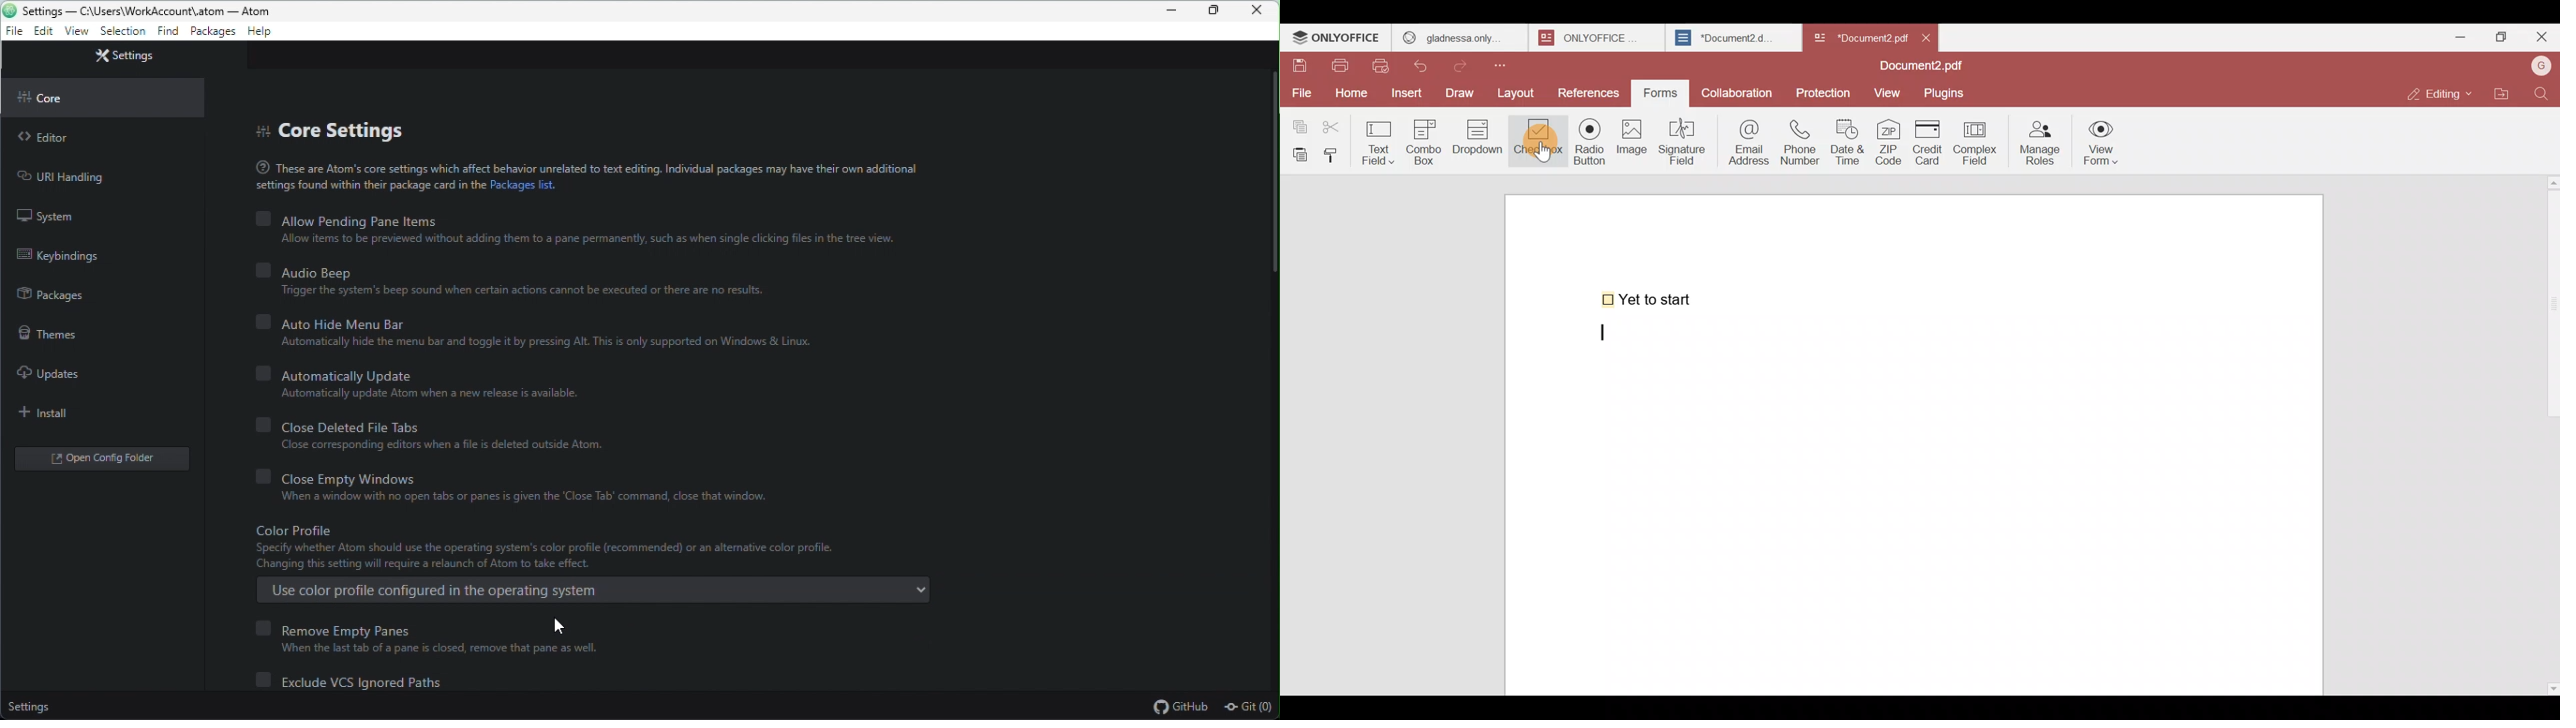 The height and width of the screenshot is (728, 2576). I want to click on onlyoffice, so click(1592, 37).